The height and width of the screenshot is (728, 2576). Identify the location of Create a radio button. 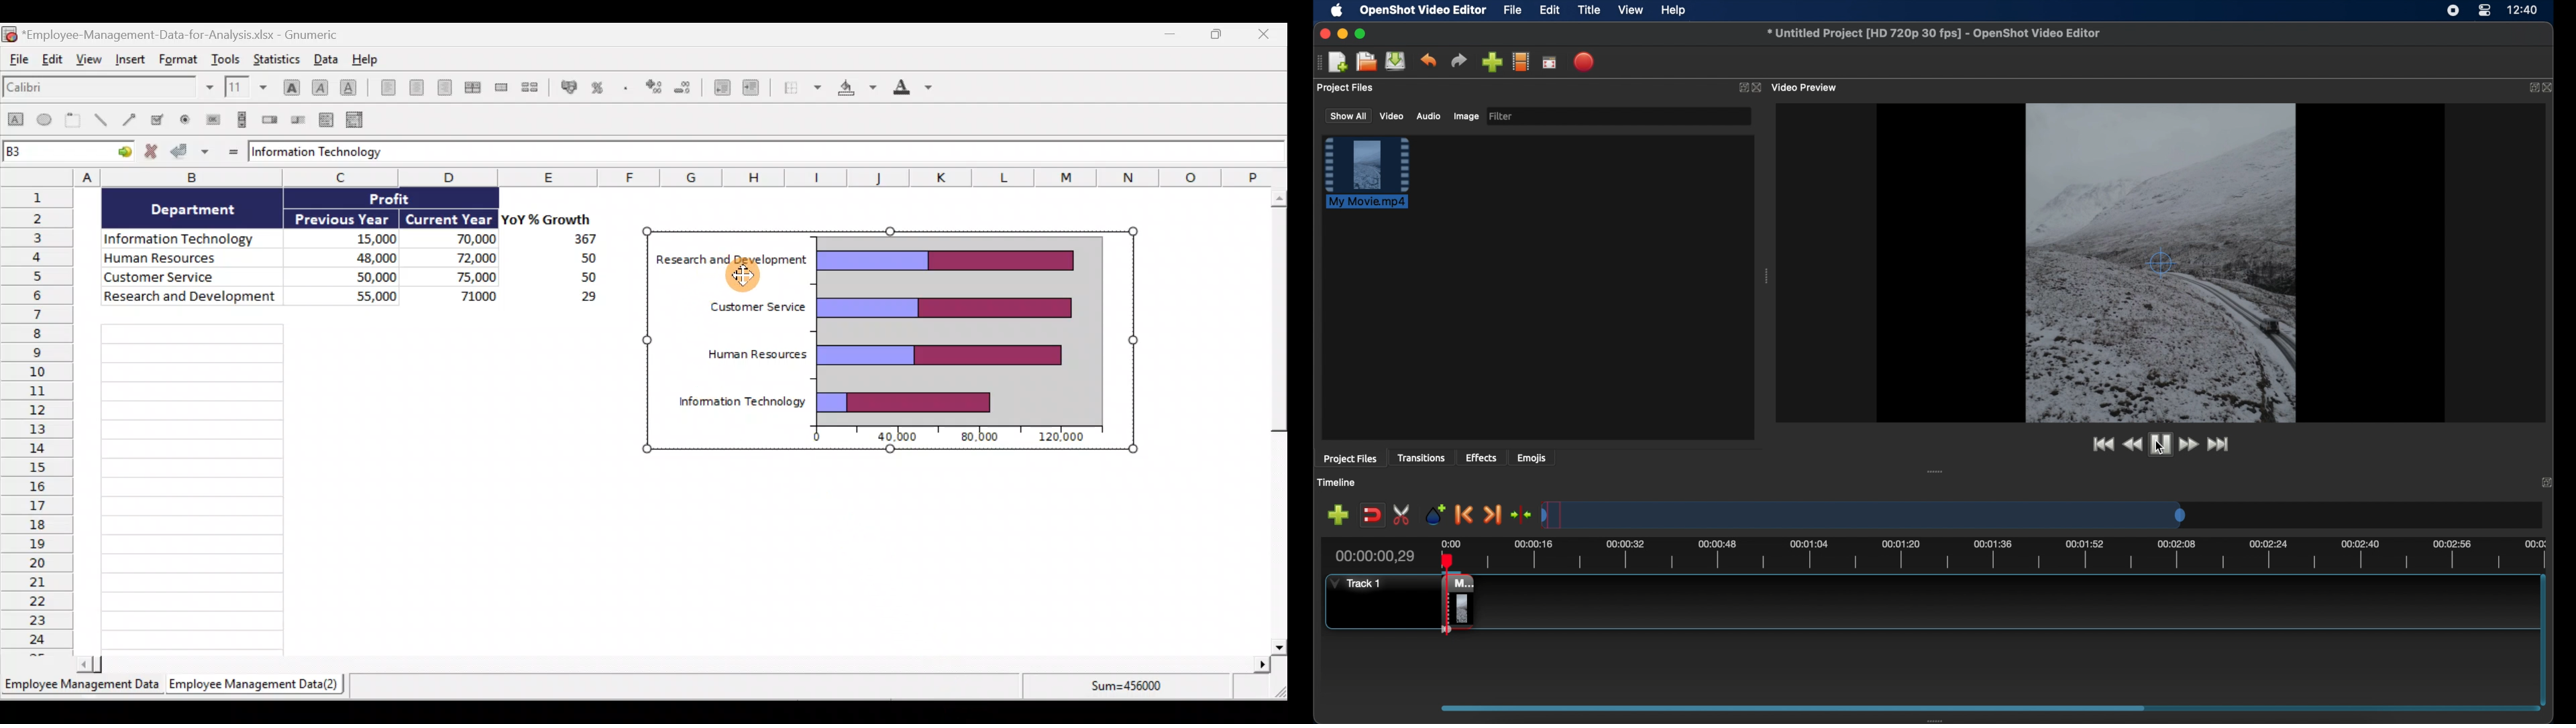
(187, 119).